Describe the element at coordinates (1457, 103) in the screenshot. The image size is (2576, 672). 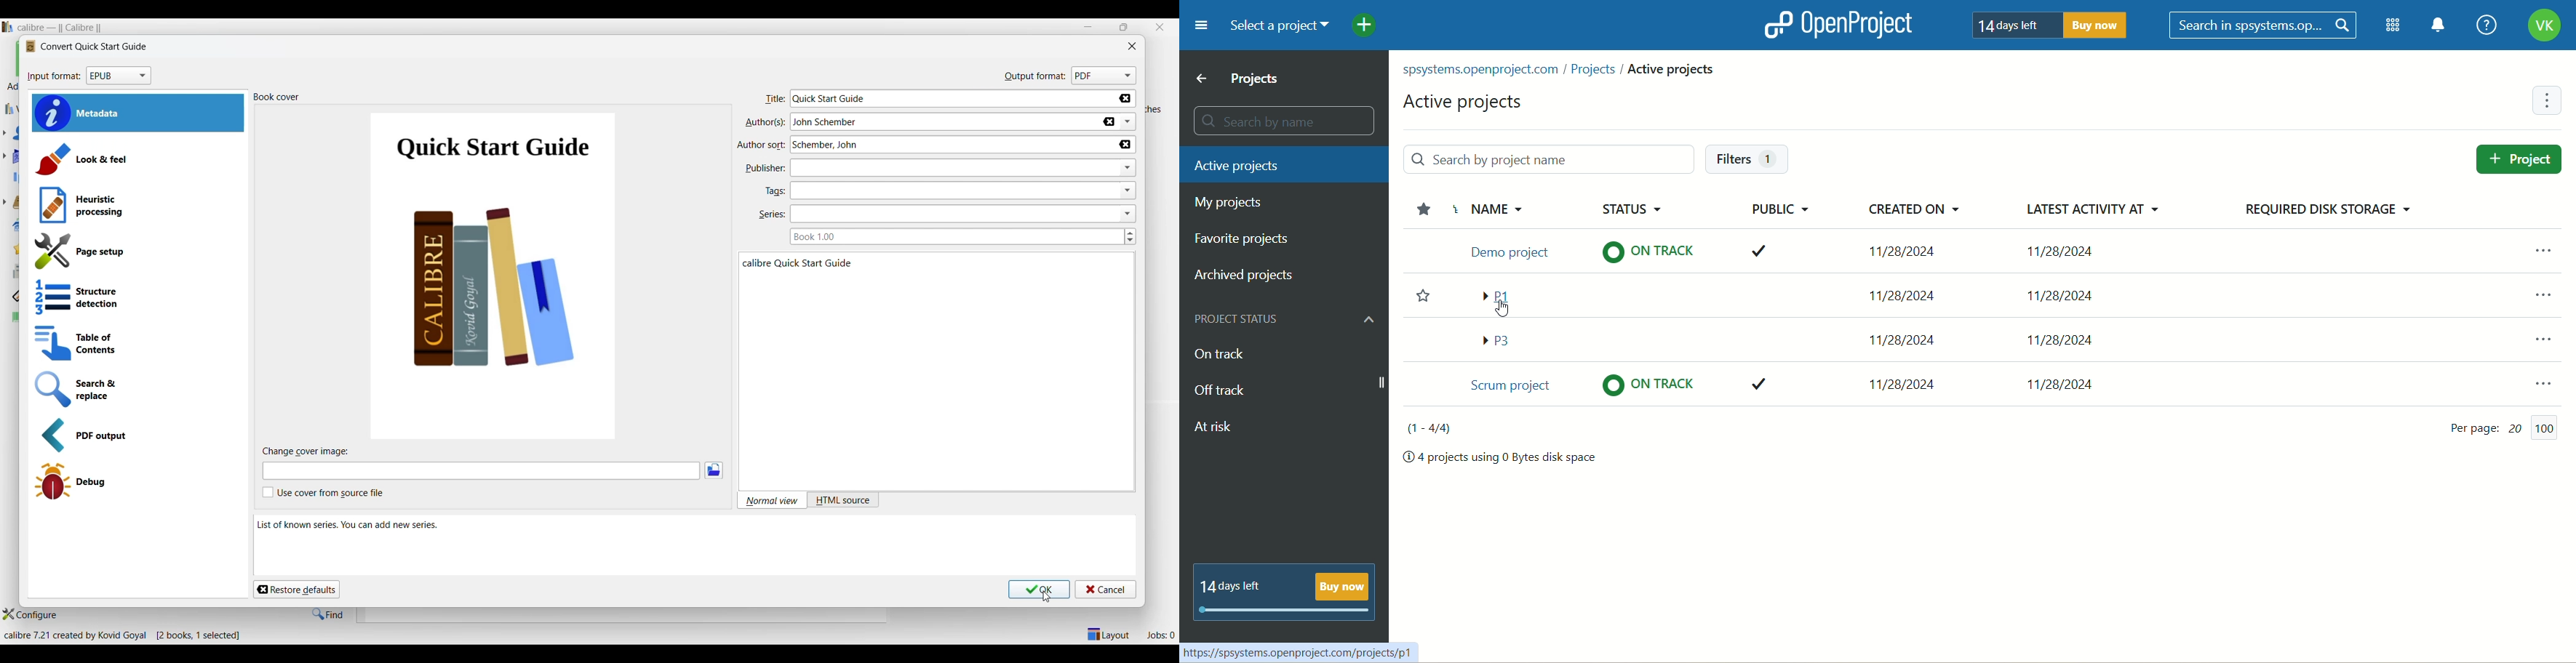
I see `active projects` at that location.